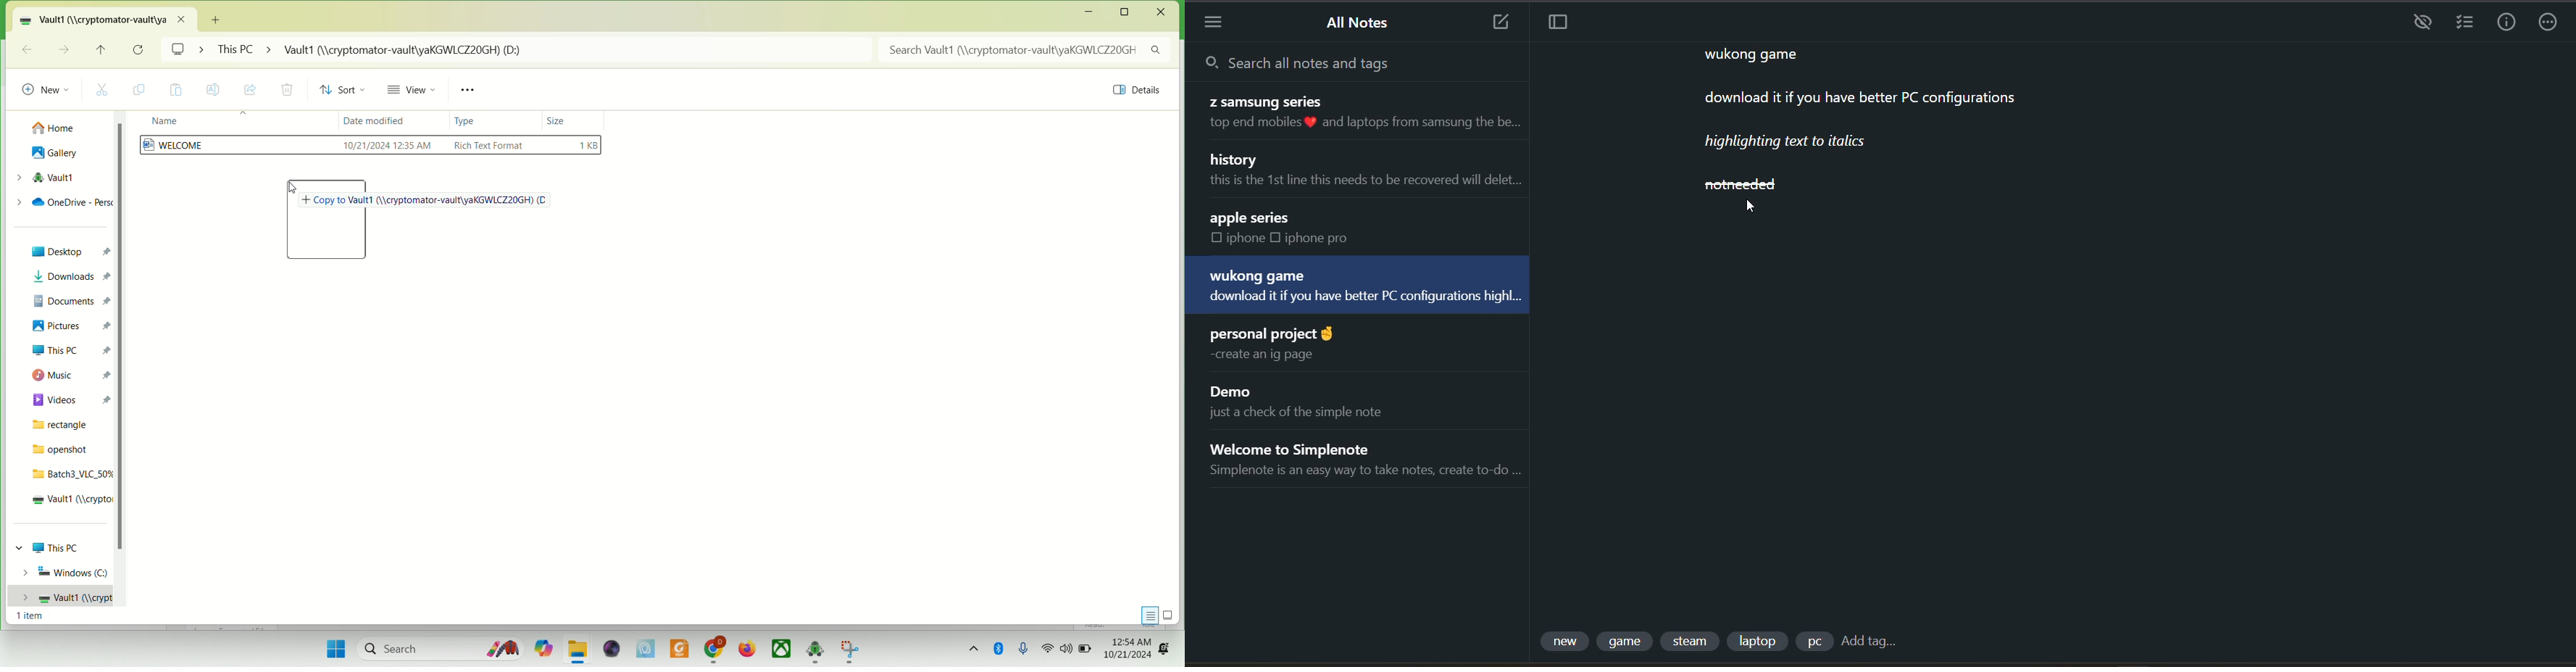  Describe the element at coordinates (27, 49) in the screenshot. I see `go back` at that location.